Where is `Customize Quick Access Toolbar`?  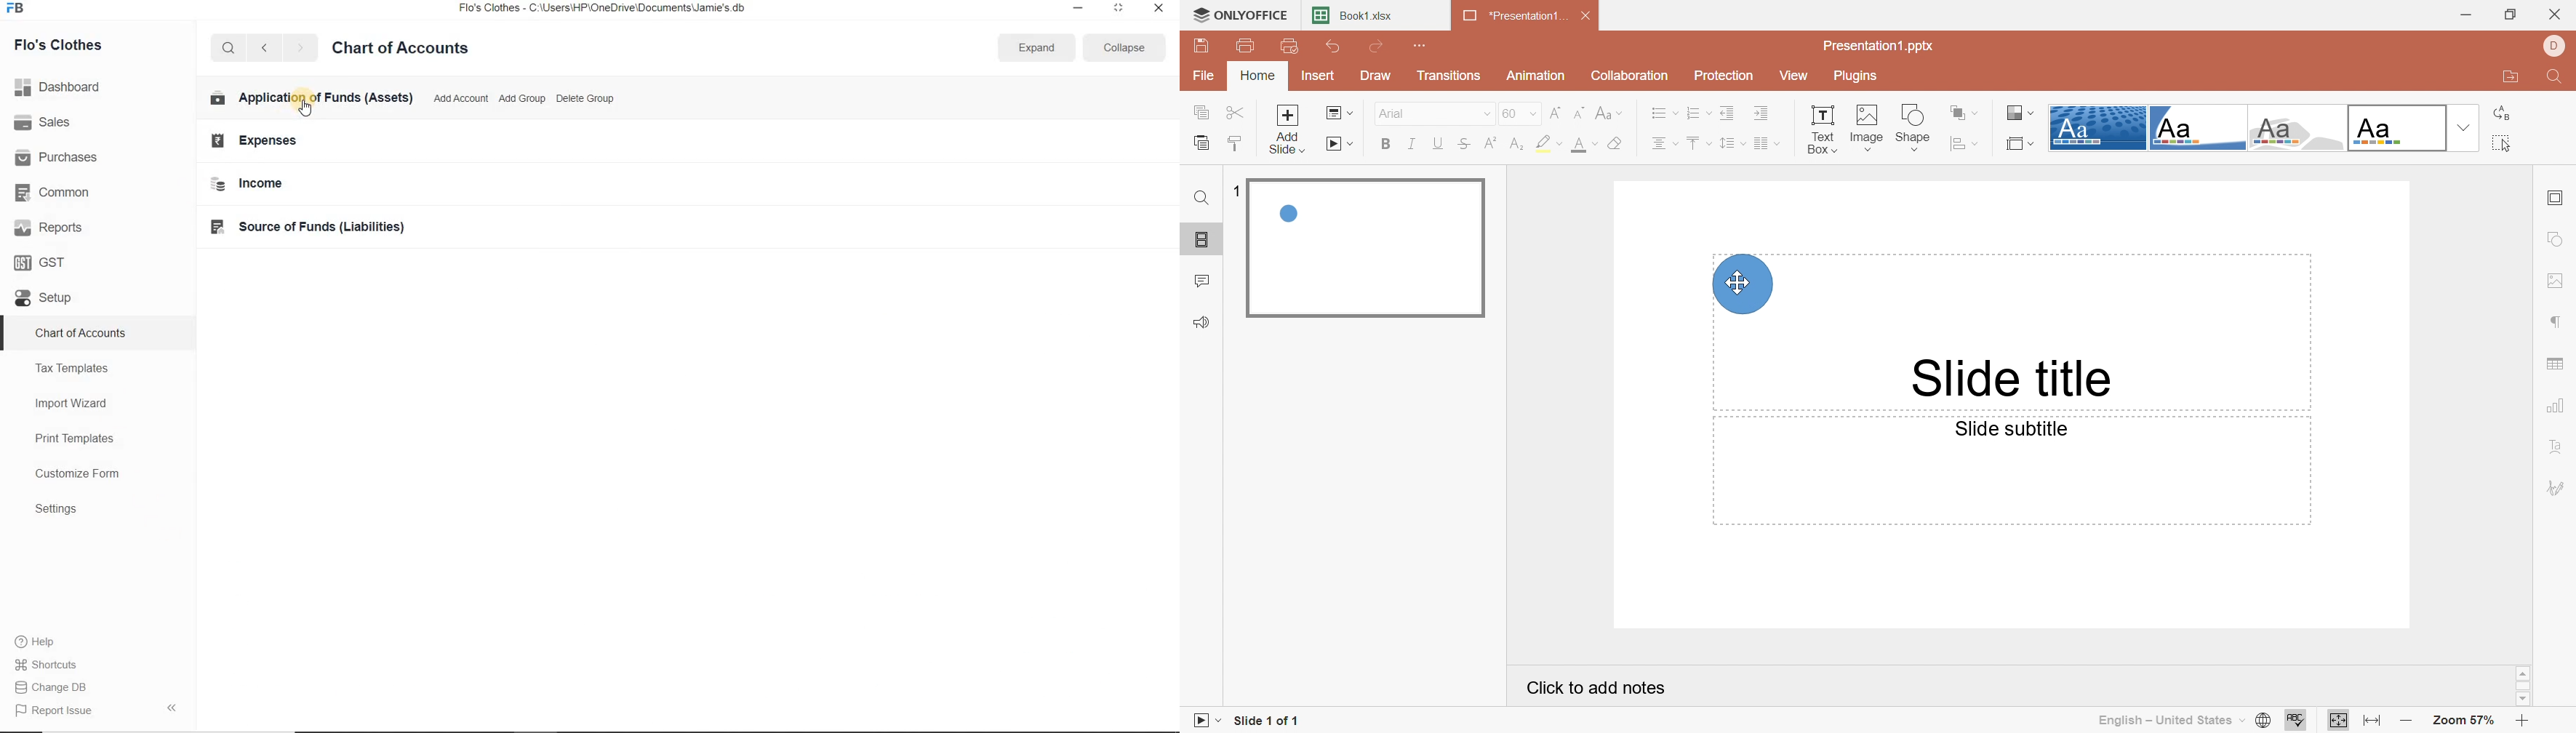 Customize Quick Access Toolbar is located at coordinates (1422, 45).